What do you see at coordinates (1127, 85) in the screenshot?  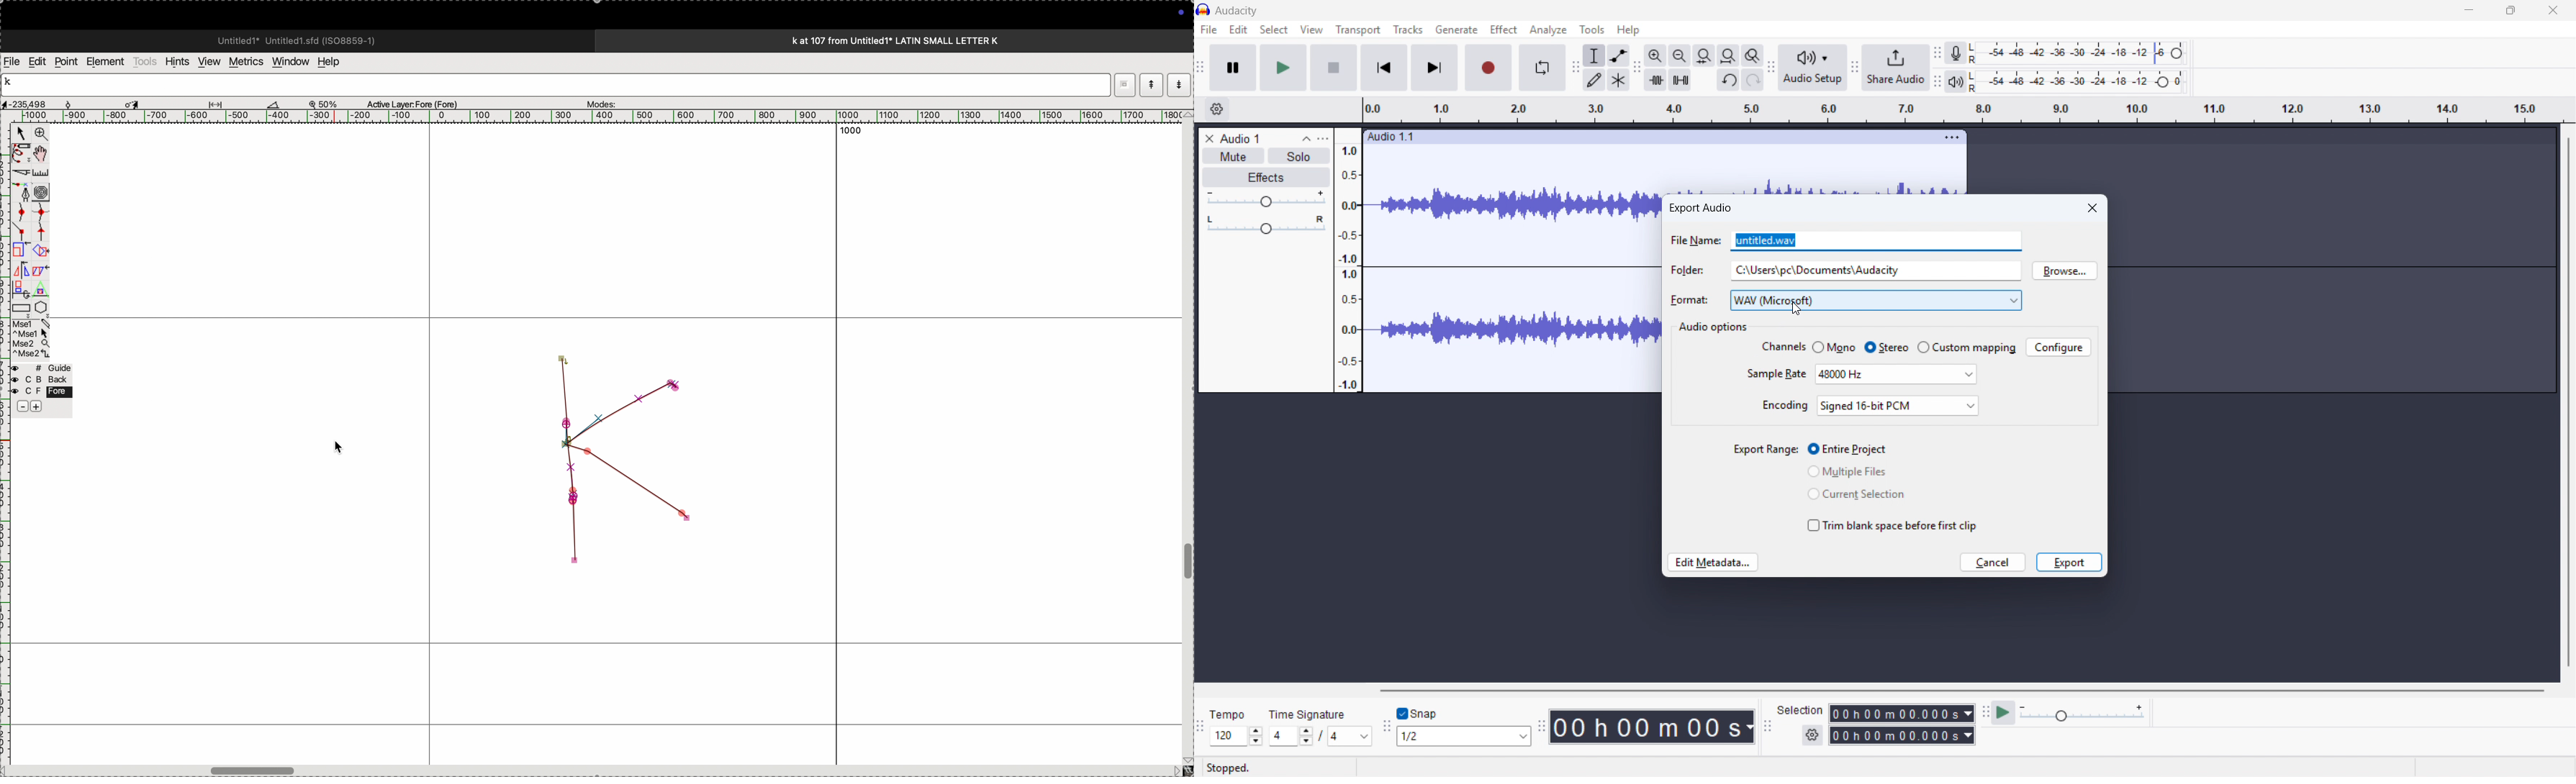 I see `restore down` at bounding box center [1127, 85].